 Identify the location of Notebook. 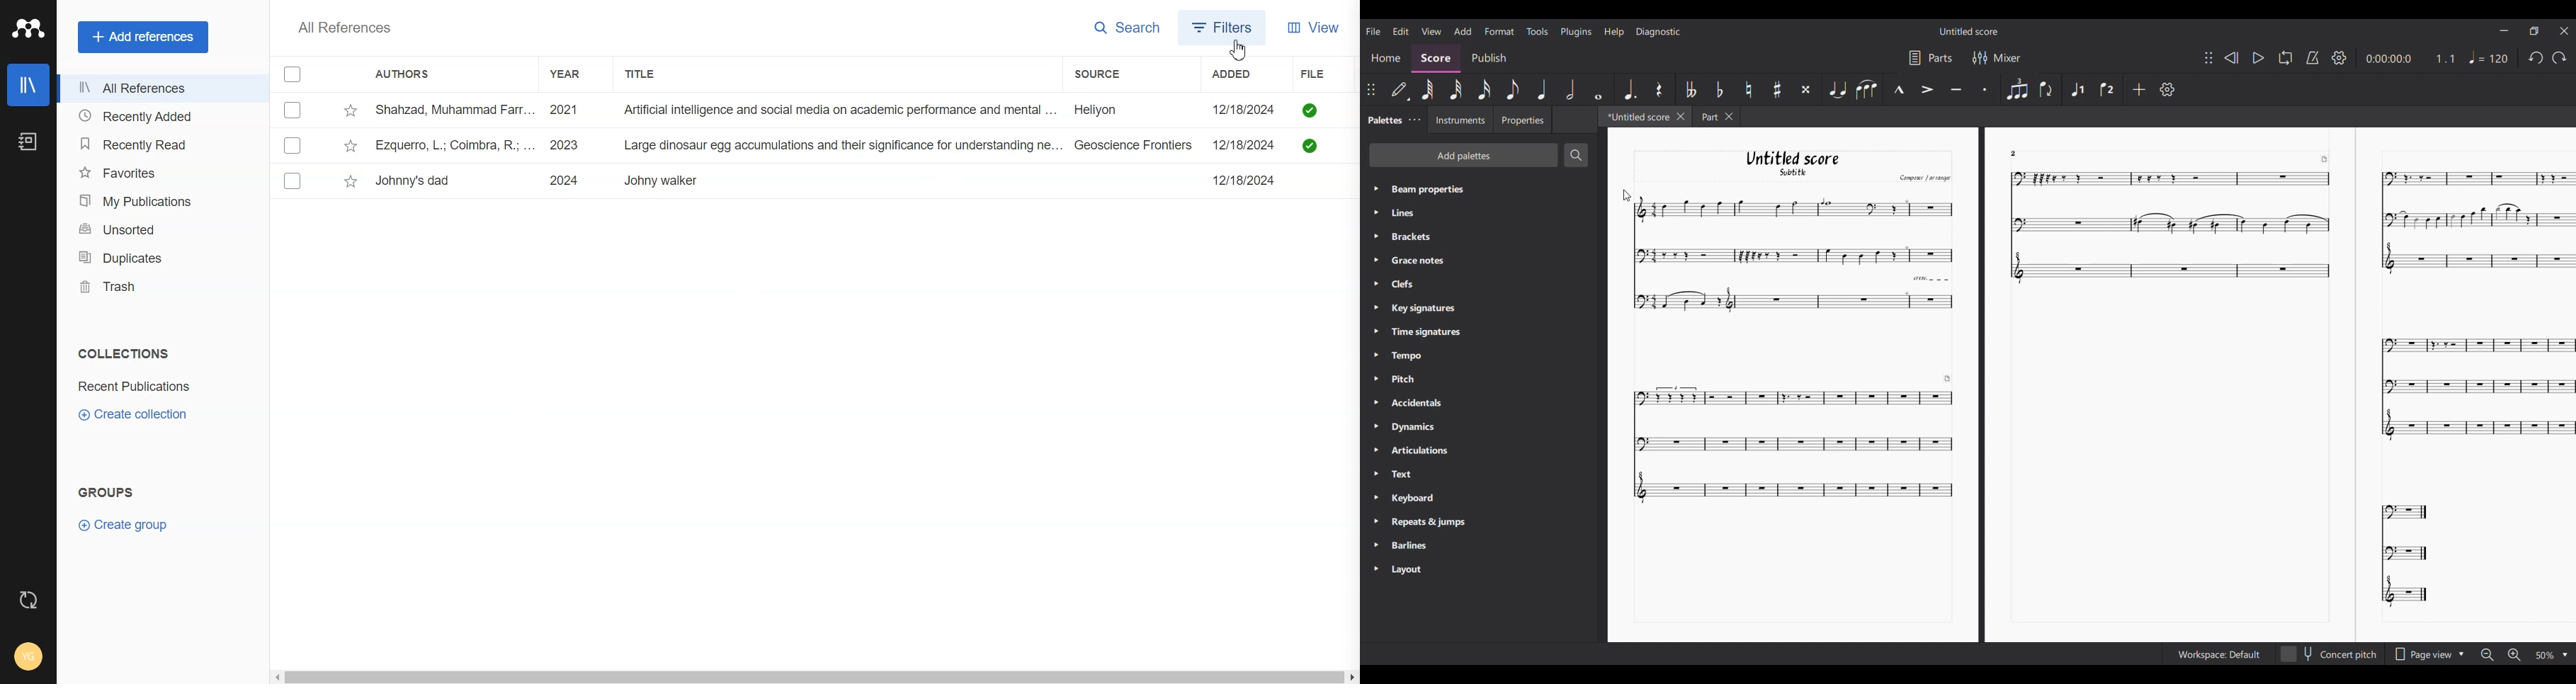
(28, 142).